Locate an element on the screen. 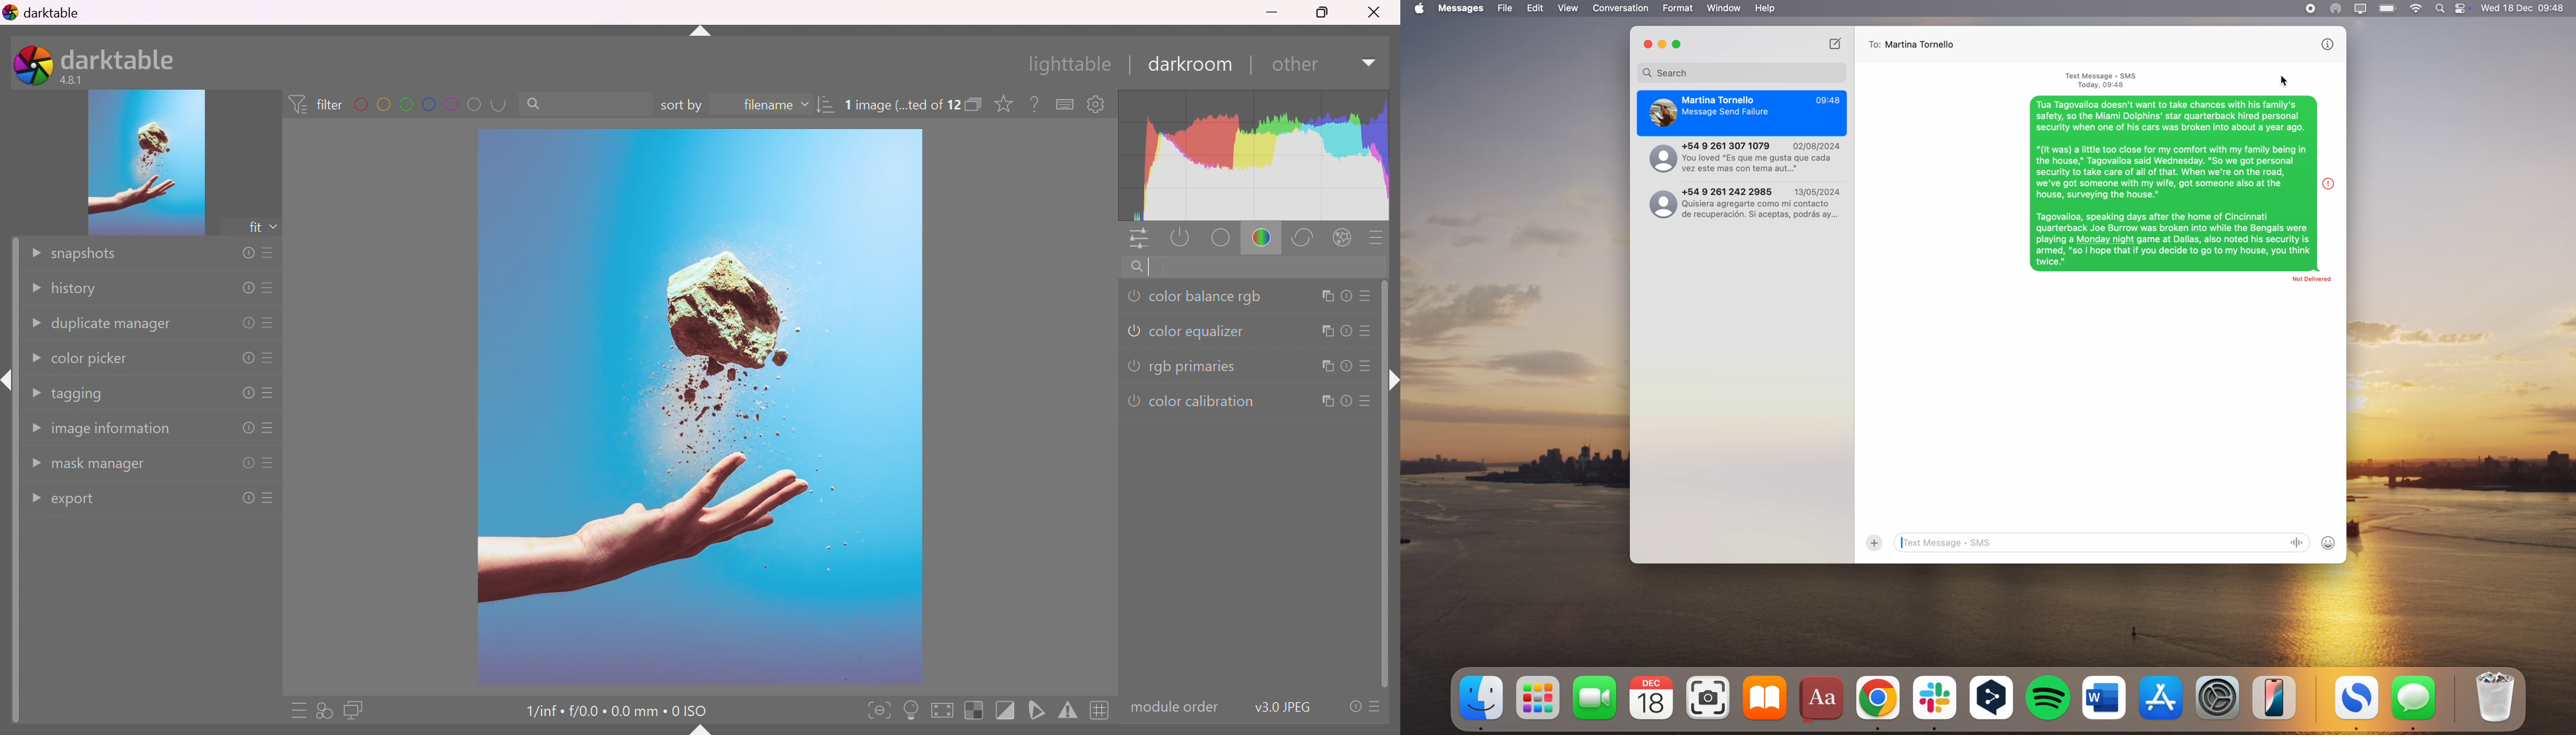  shift+ctrl+r is located at coordinates (1392, 378).